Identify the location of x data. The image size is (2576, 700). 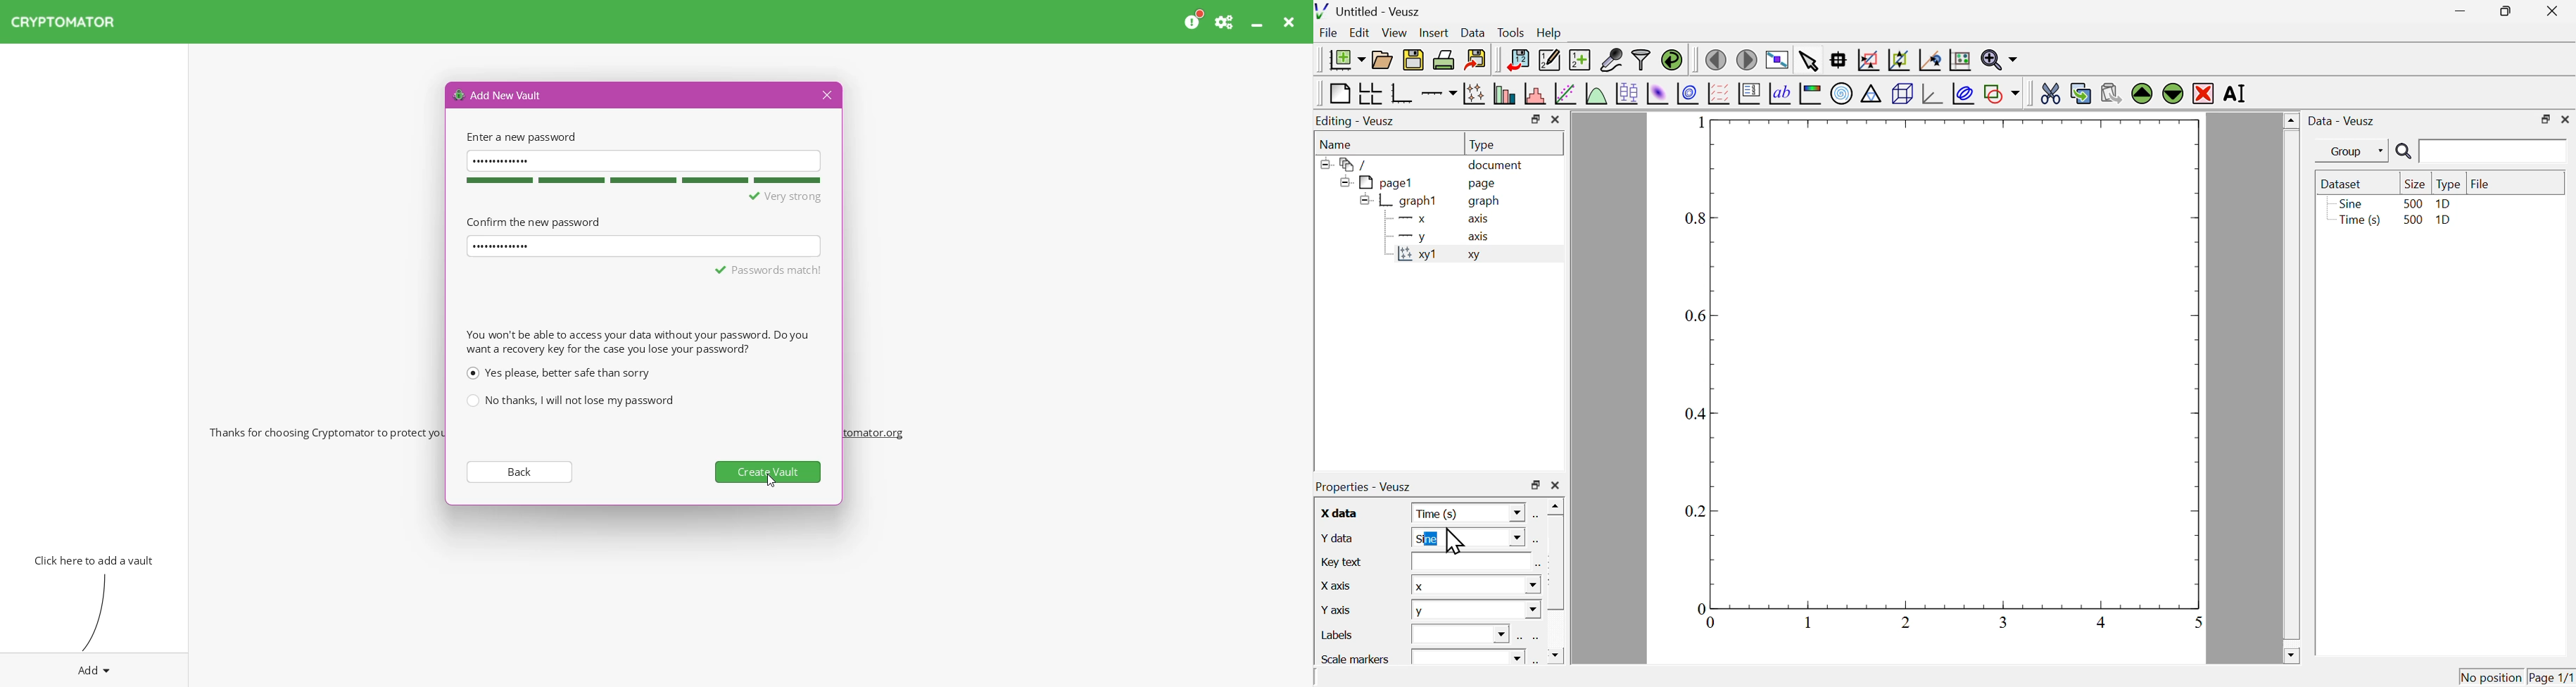
(1340, 513).